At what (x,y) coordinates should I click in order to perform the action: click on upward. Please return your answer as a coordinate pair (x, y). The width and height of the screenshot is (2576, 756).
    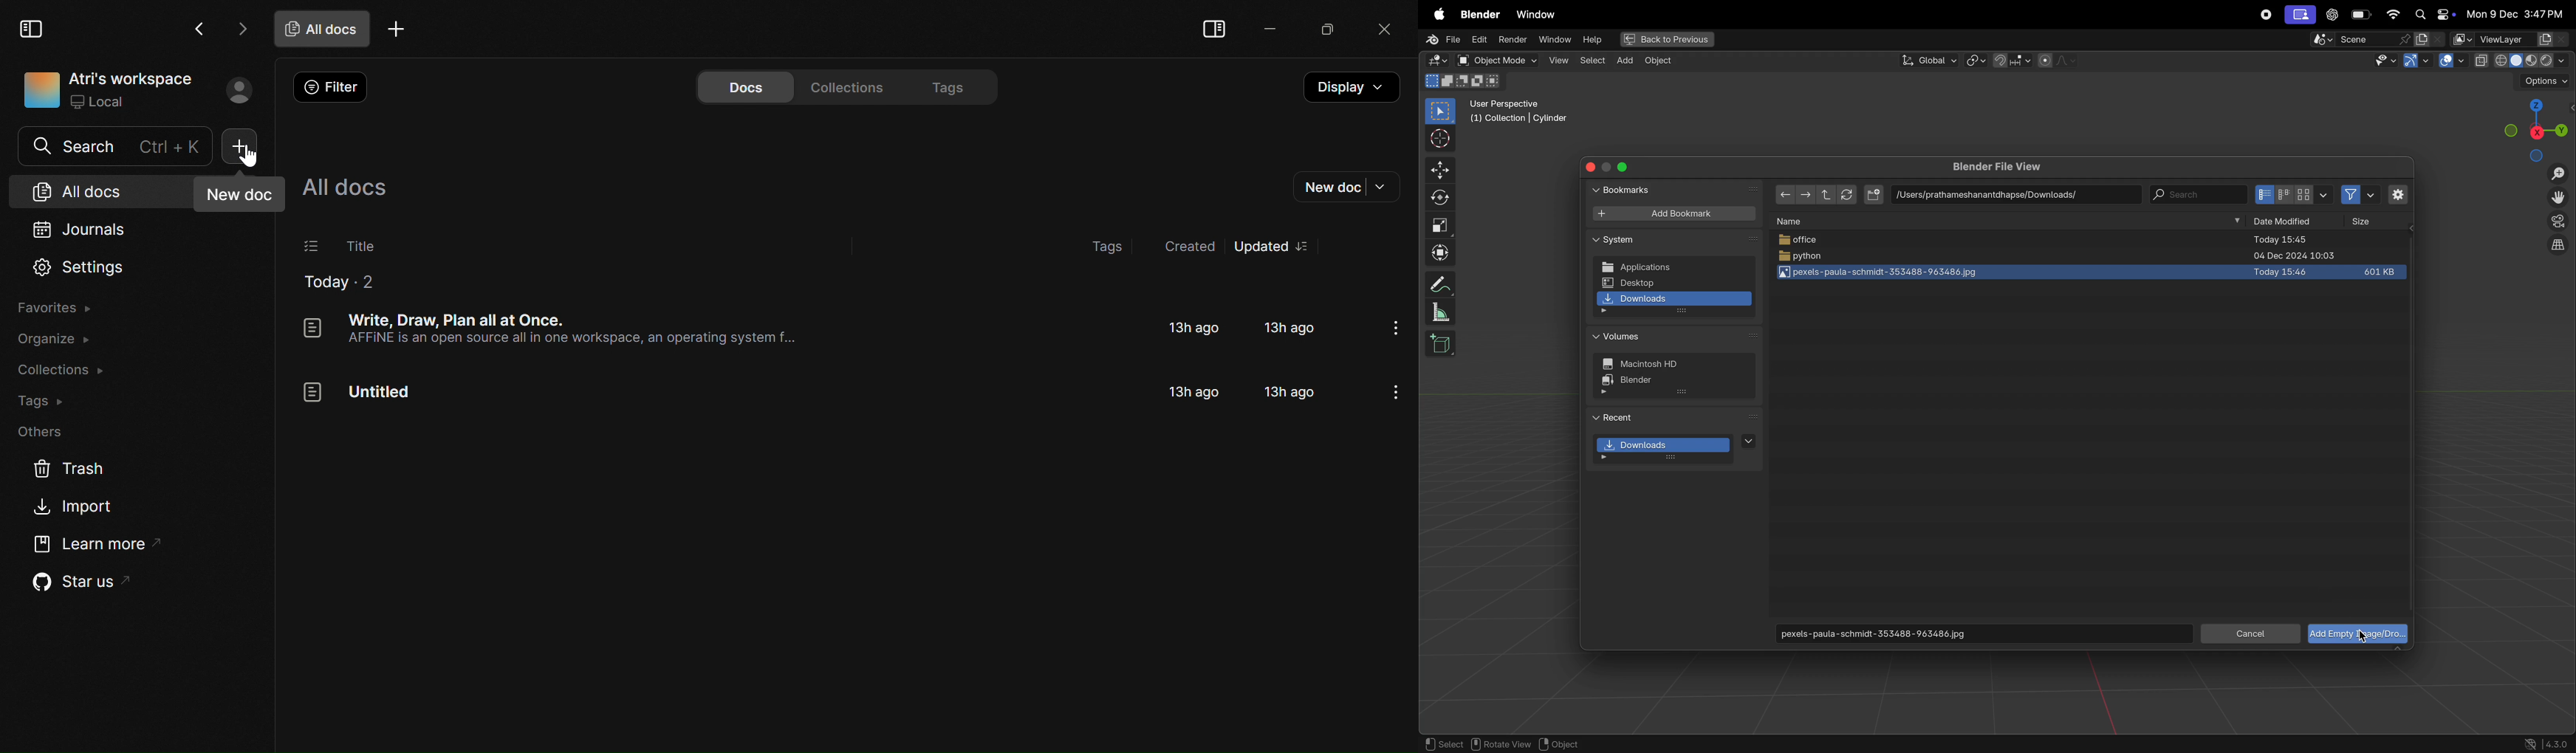
    Looking at the image, I should click on (1823, 194).